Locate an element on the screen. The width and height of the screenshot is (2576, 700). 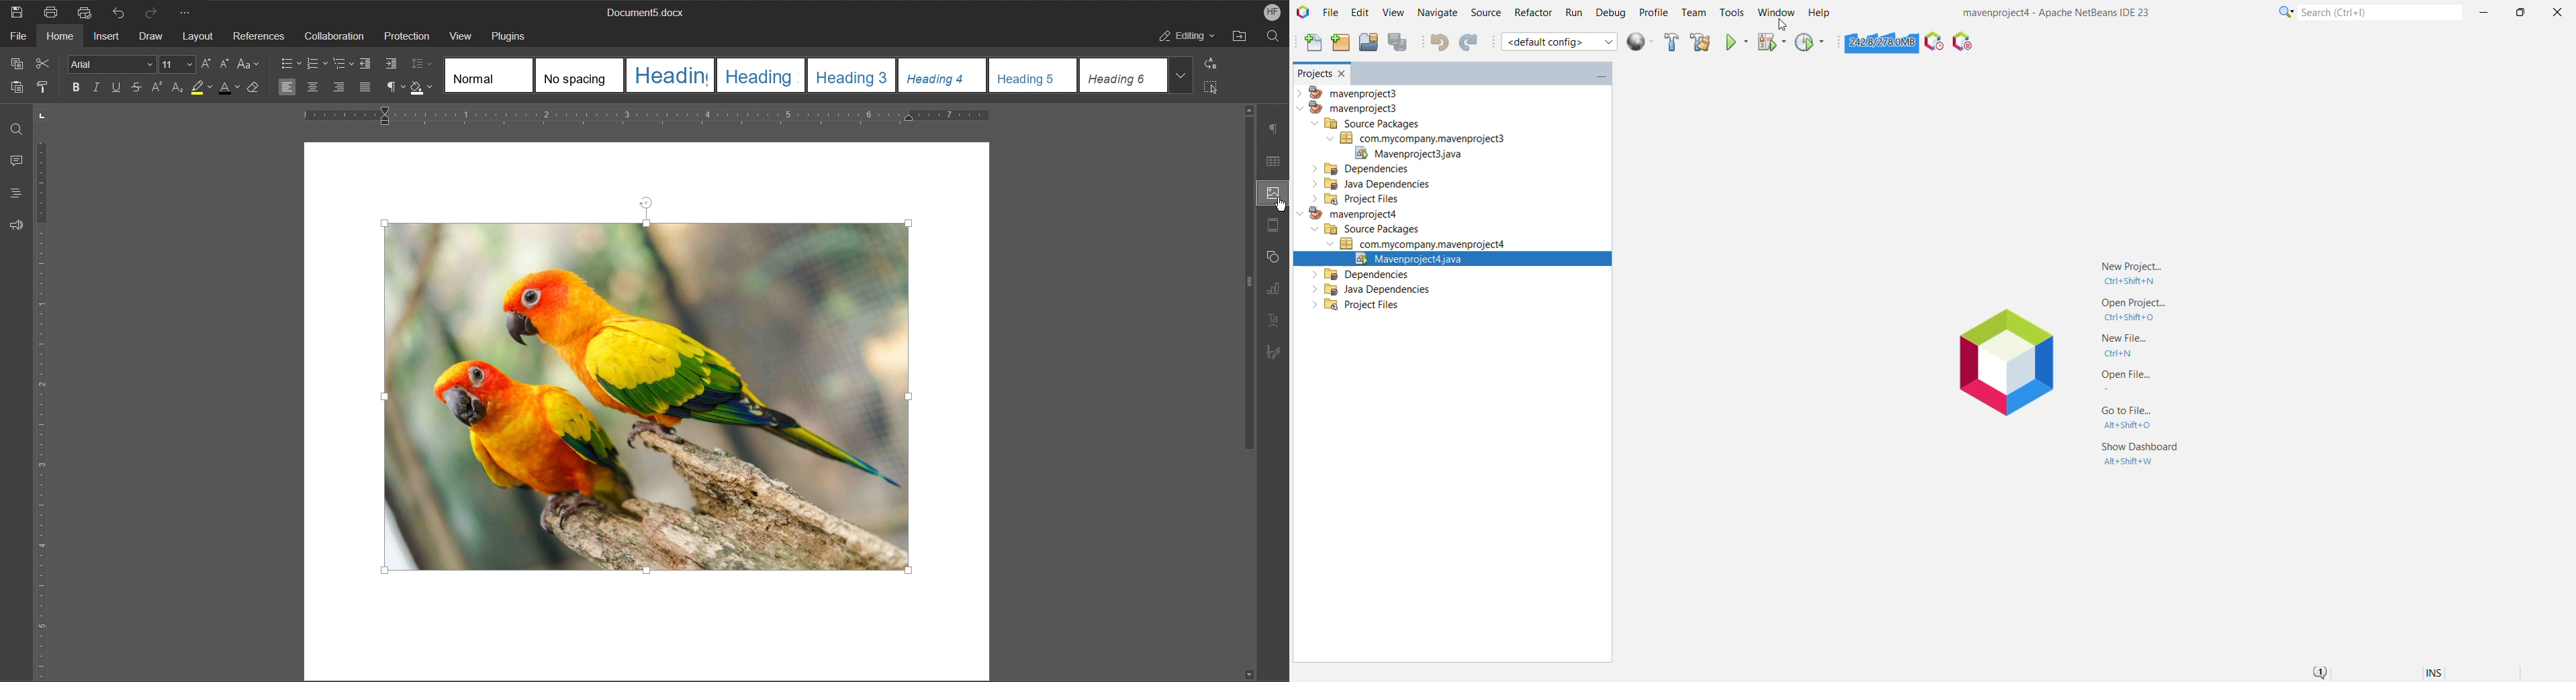
Redo is located at coordinates (156, 11).